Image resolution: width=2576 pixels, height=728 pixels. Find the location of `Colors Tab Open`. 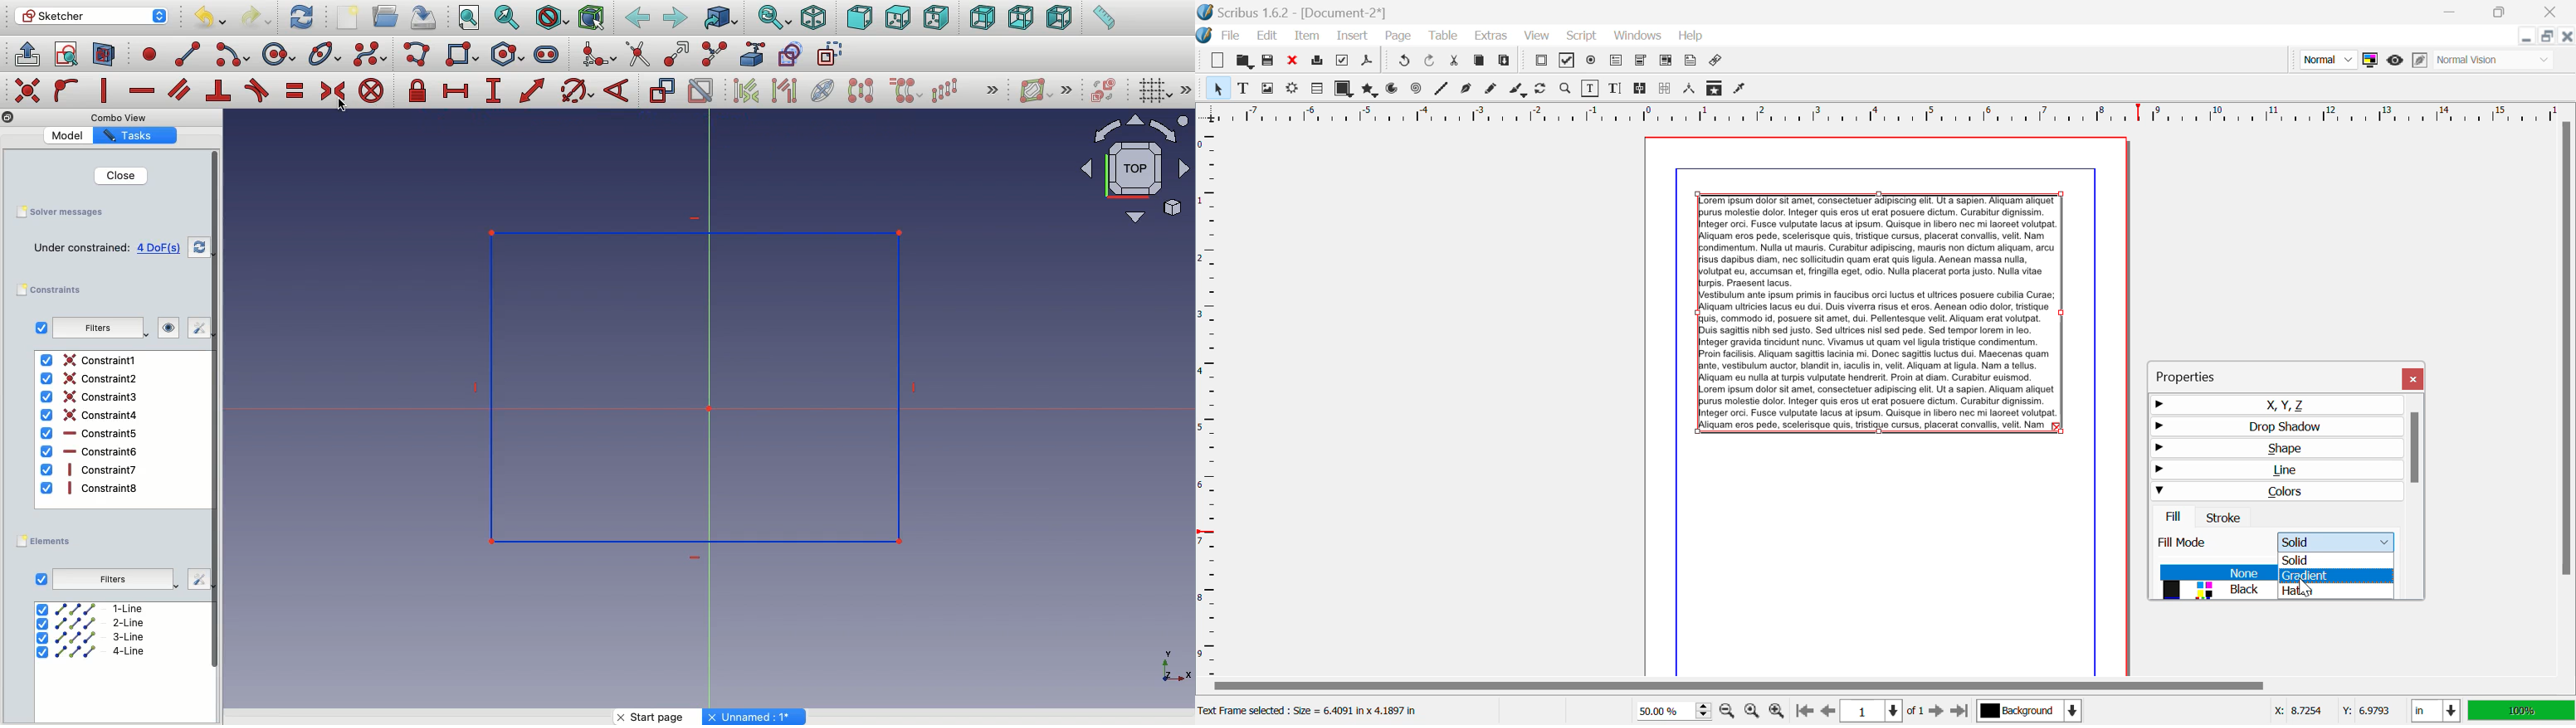

Colors Tab Open is located at coordinates (2279, 505).